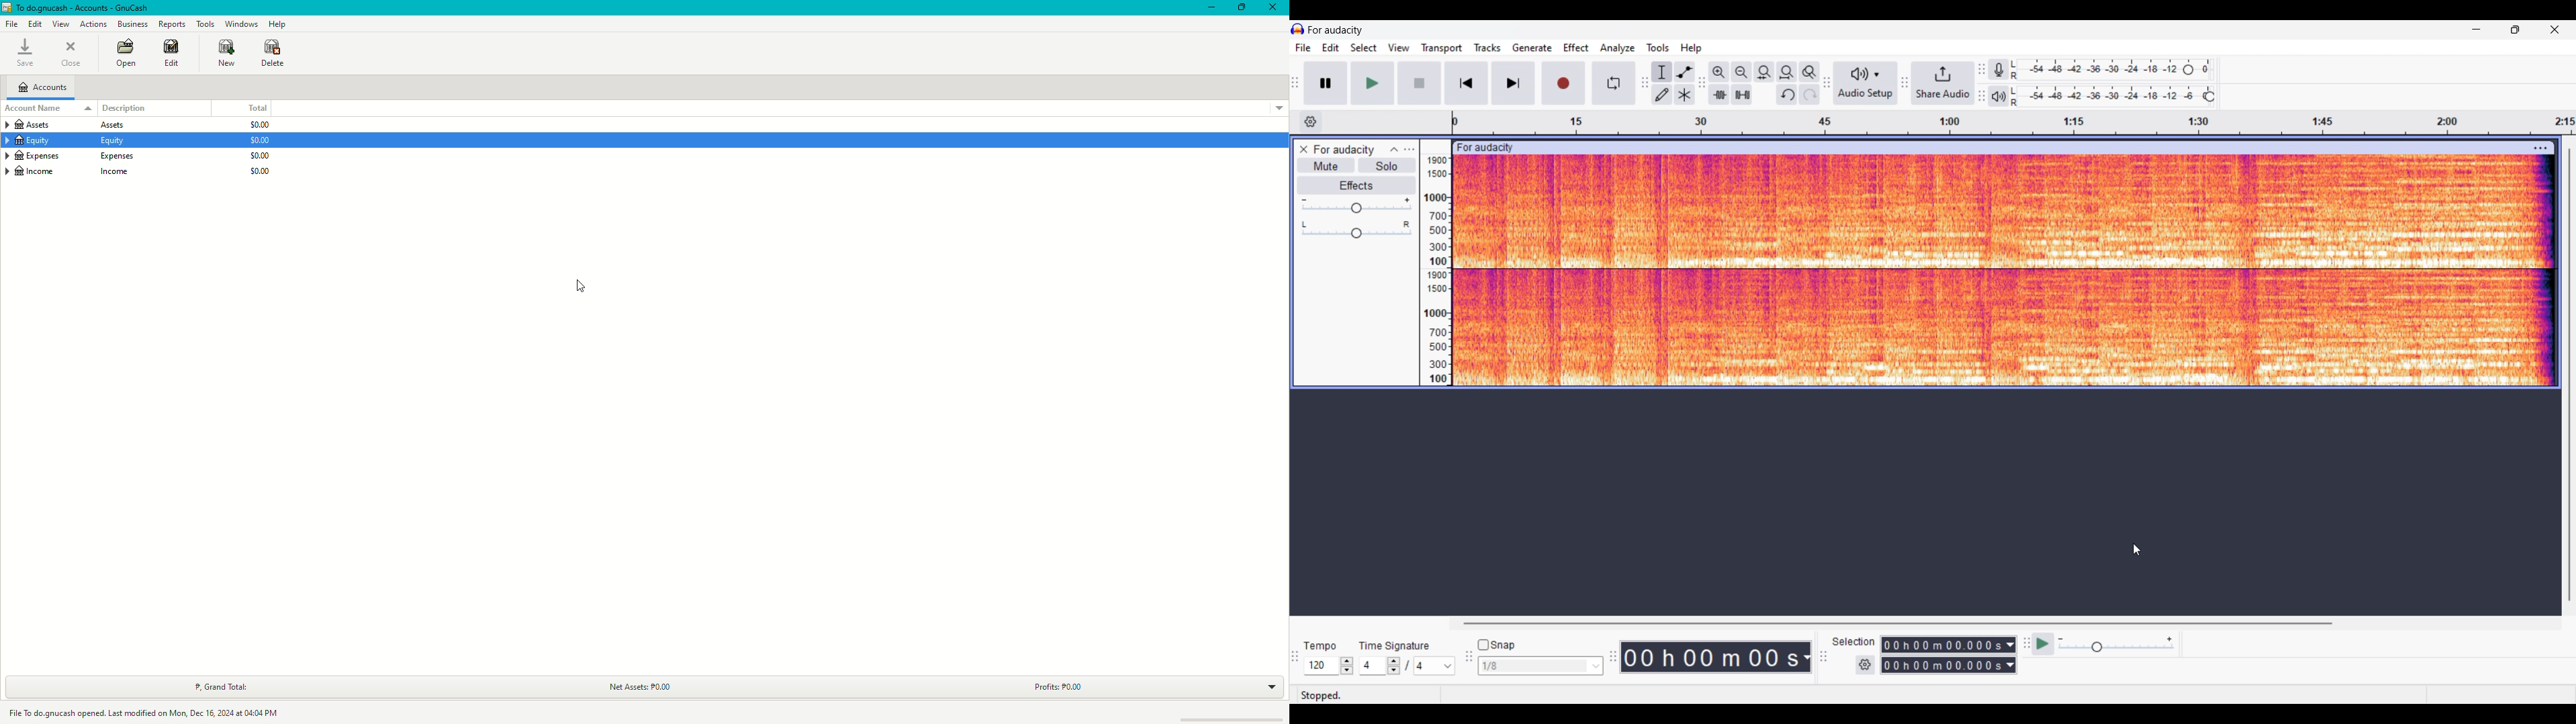  I want to click on Start, so click(1420, 83).